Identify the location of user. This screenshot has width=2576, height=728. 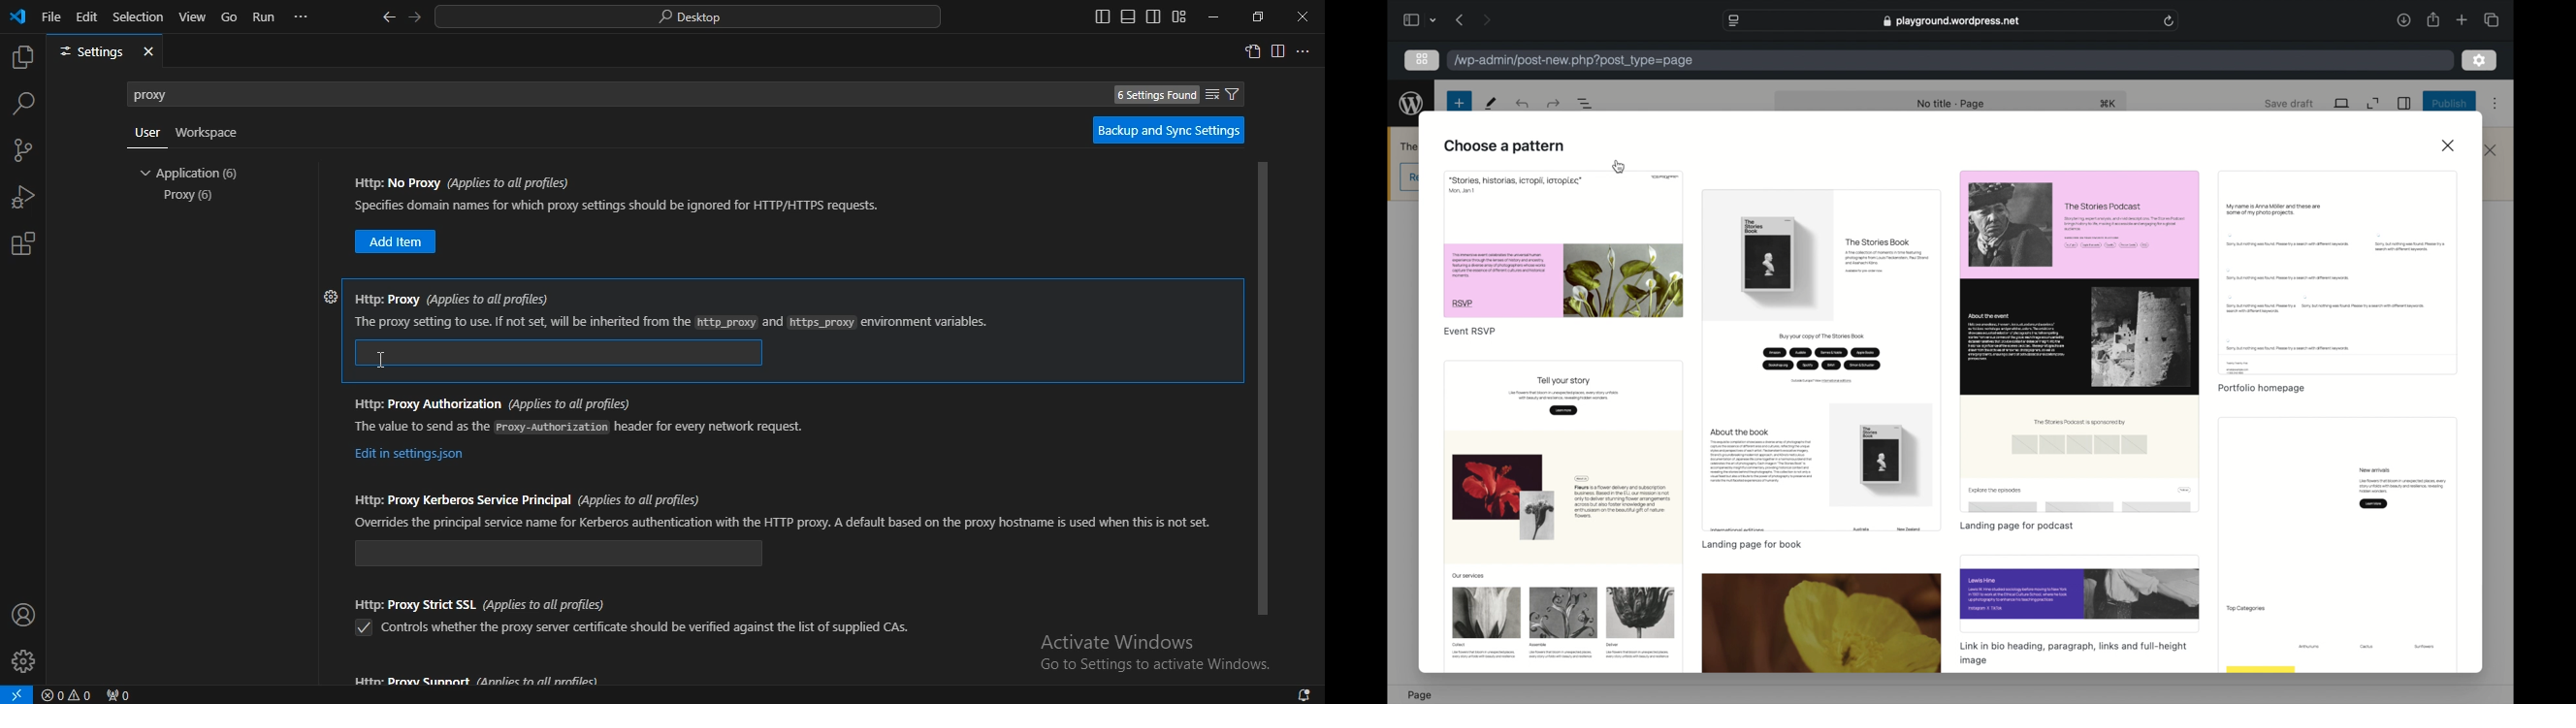
(146, 133).